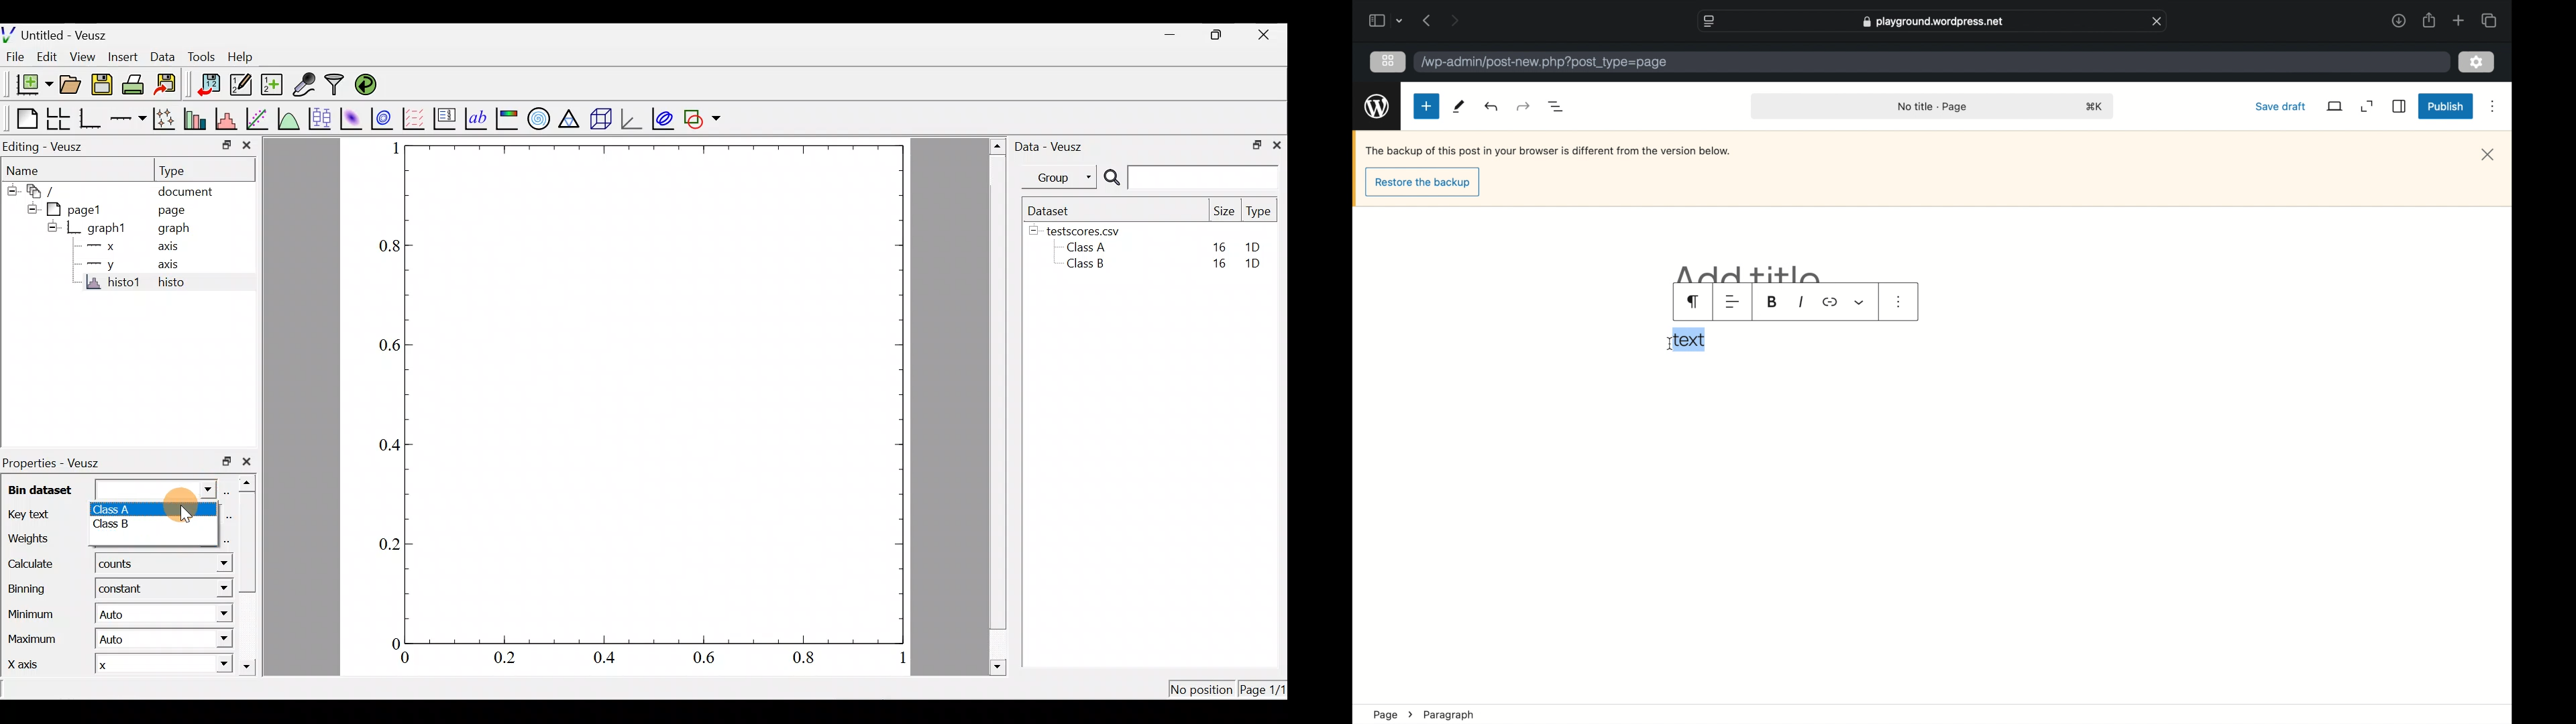 This screenshot has height=728, width=2576. I want to click on Filter data, so click(335, 85).